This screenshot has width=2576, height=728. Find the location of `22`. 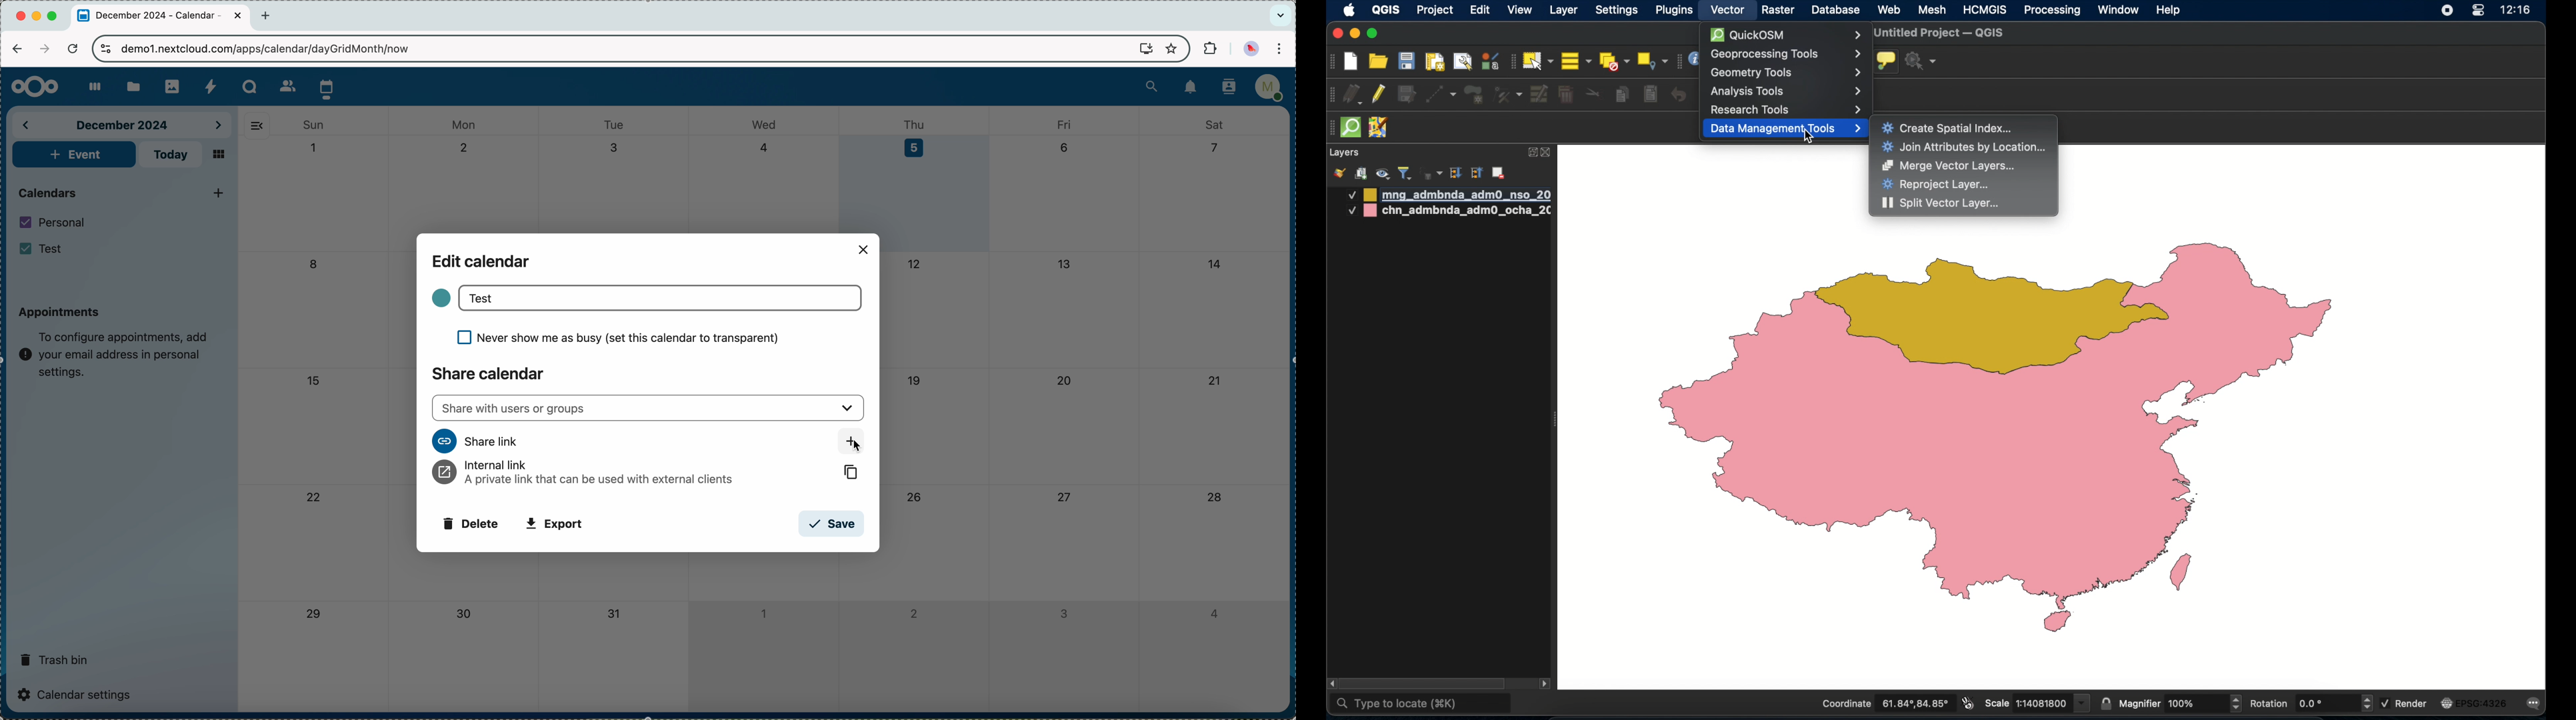

22 is located at coordinates (314, 499).